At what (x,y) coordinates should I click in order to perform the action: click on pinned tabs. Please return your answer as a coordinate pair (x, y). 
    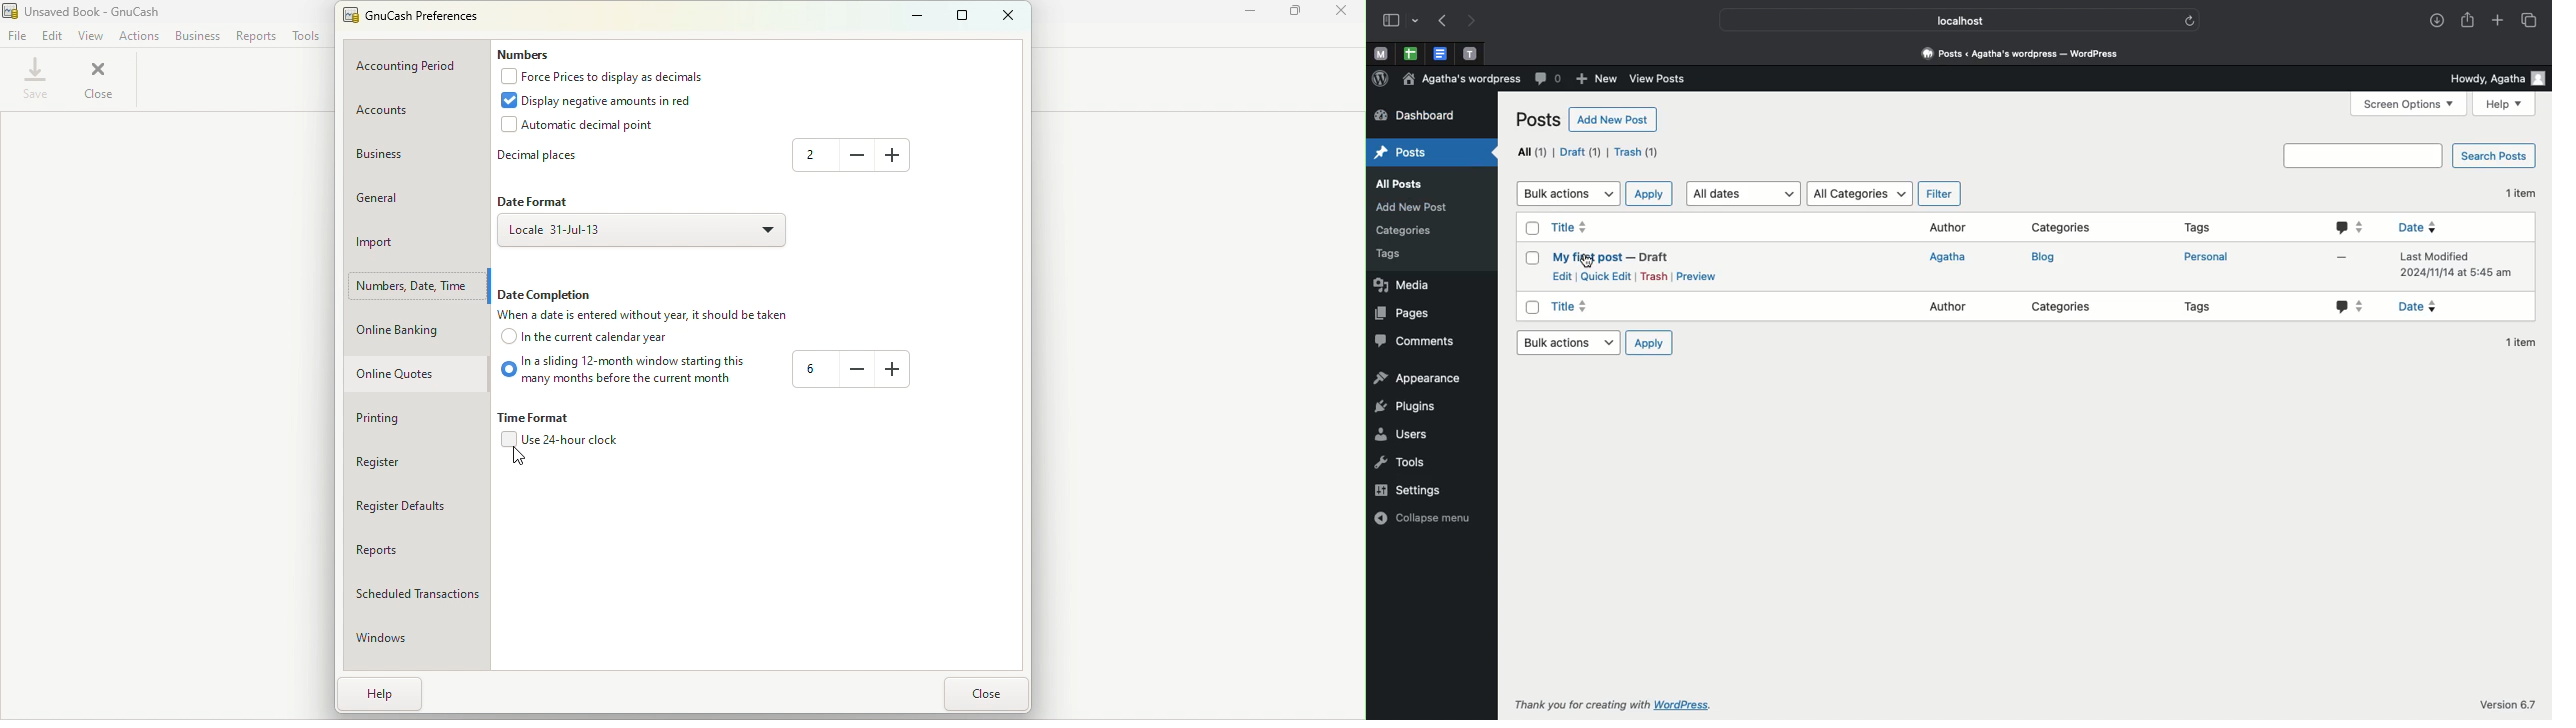
    Looking at the image, I should click on (1413, 54).